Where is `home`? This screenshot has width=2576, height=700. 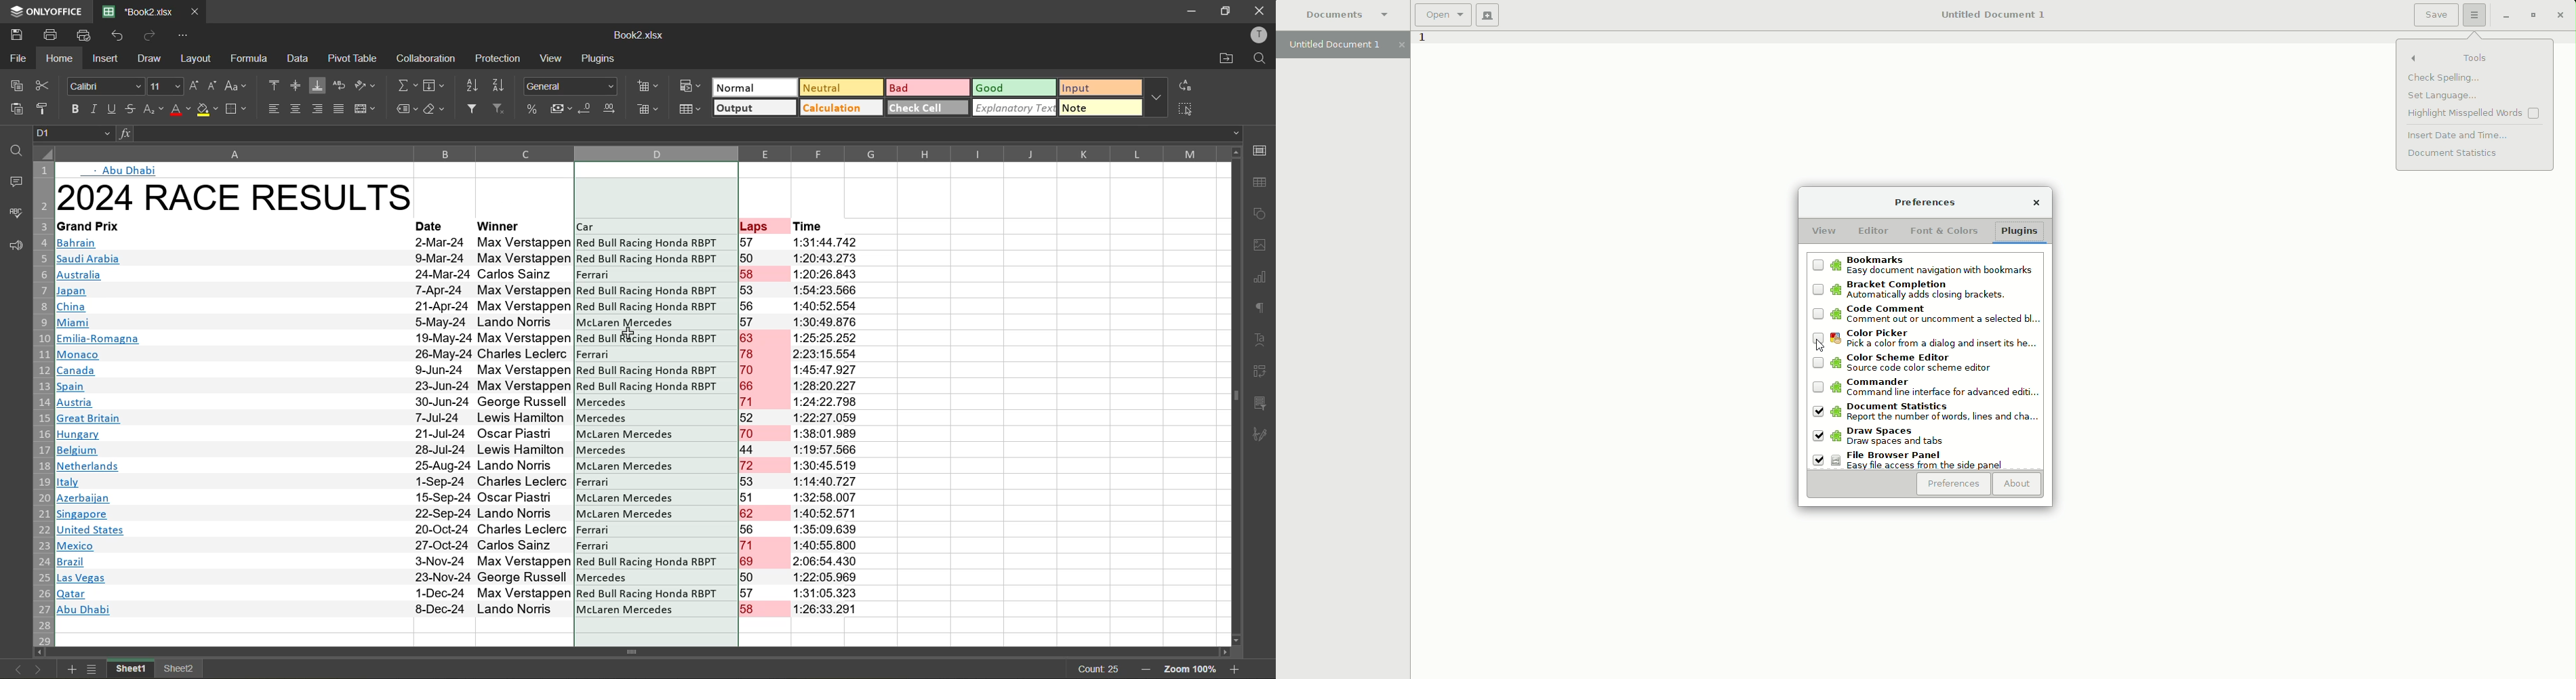
home is located at coordinates (61, 58).